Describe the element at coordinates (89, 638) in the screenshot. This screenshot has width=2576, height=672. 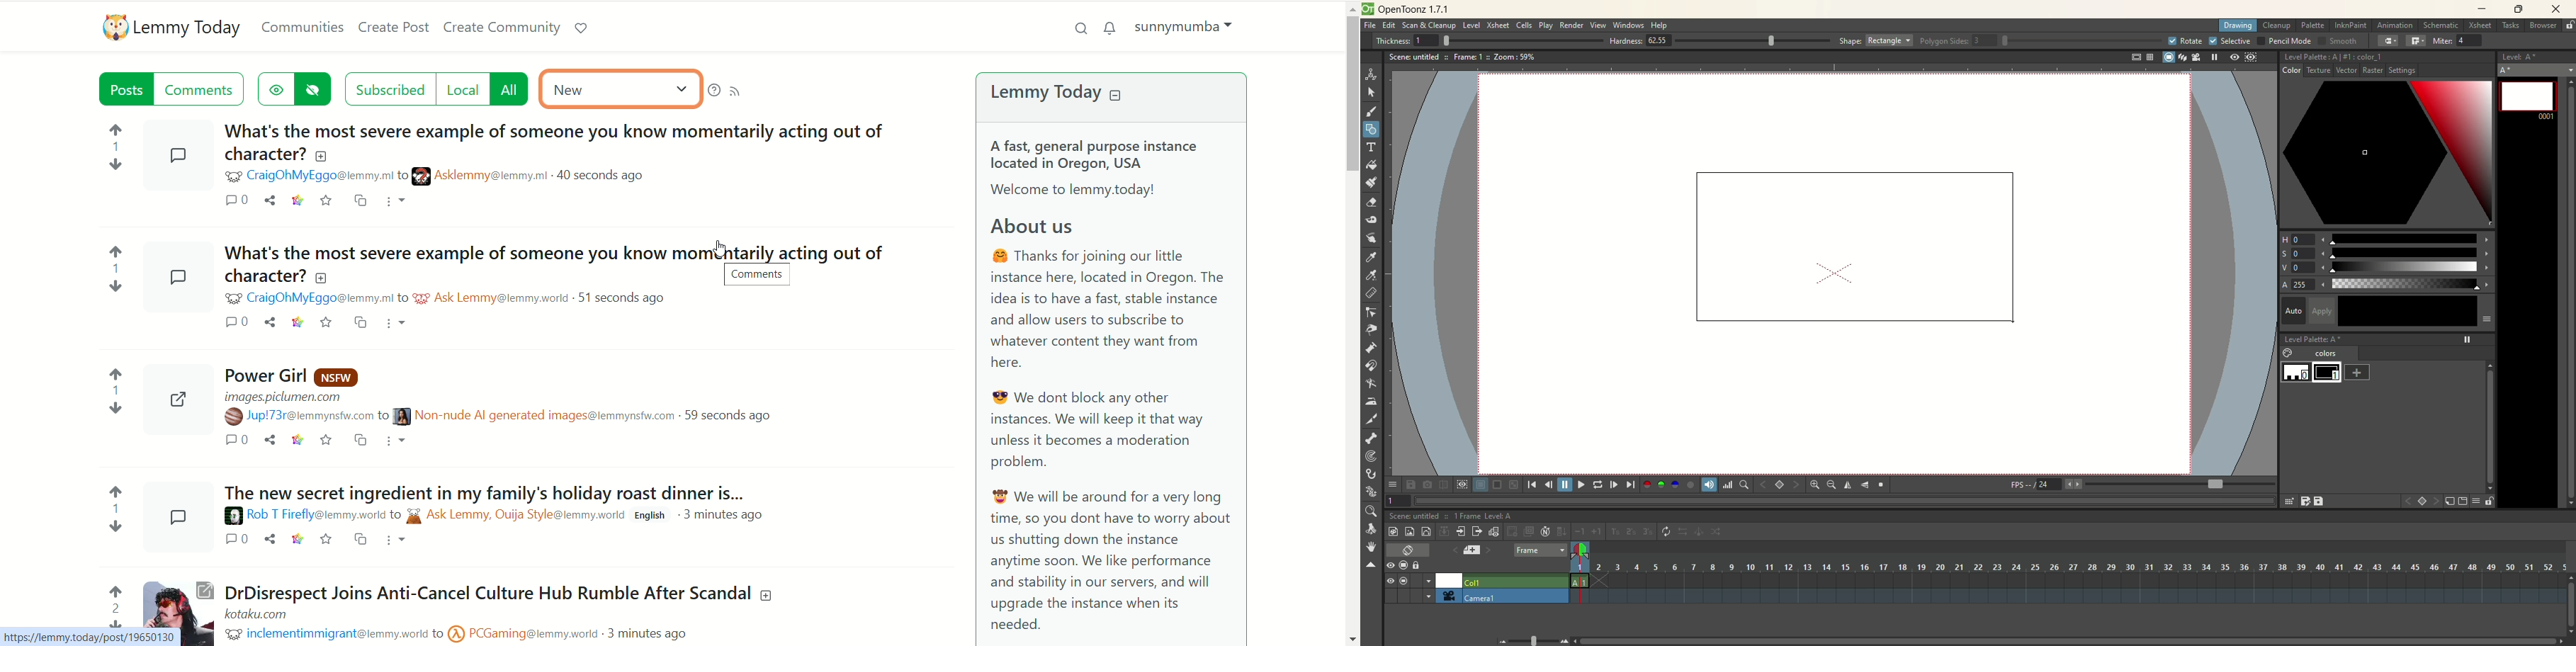
I see `link` at that location.